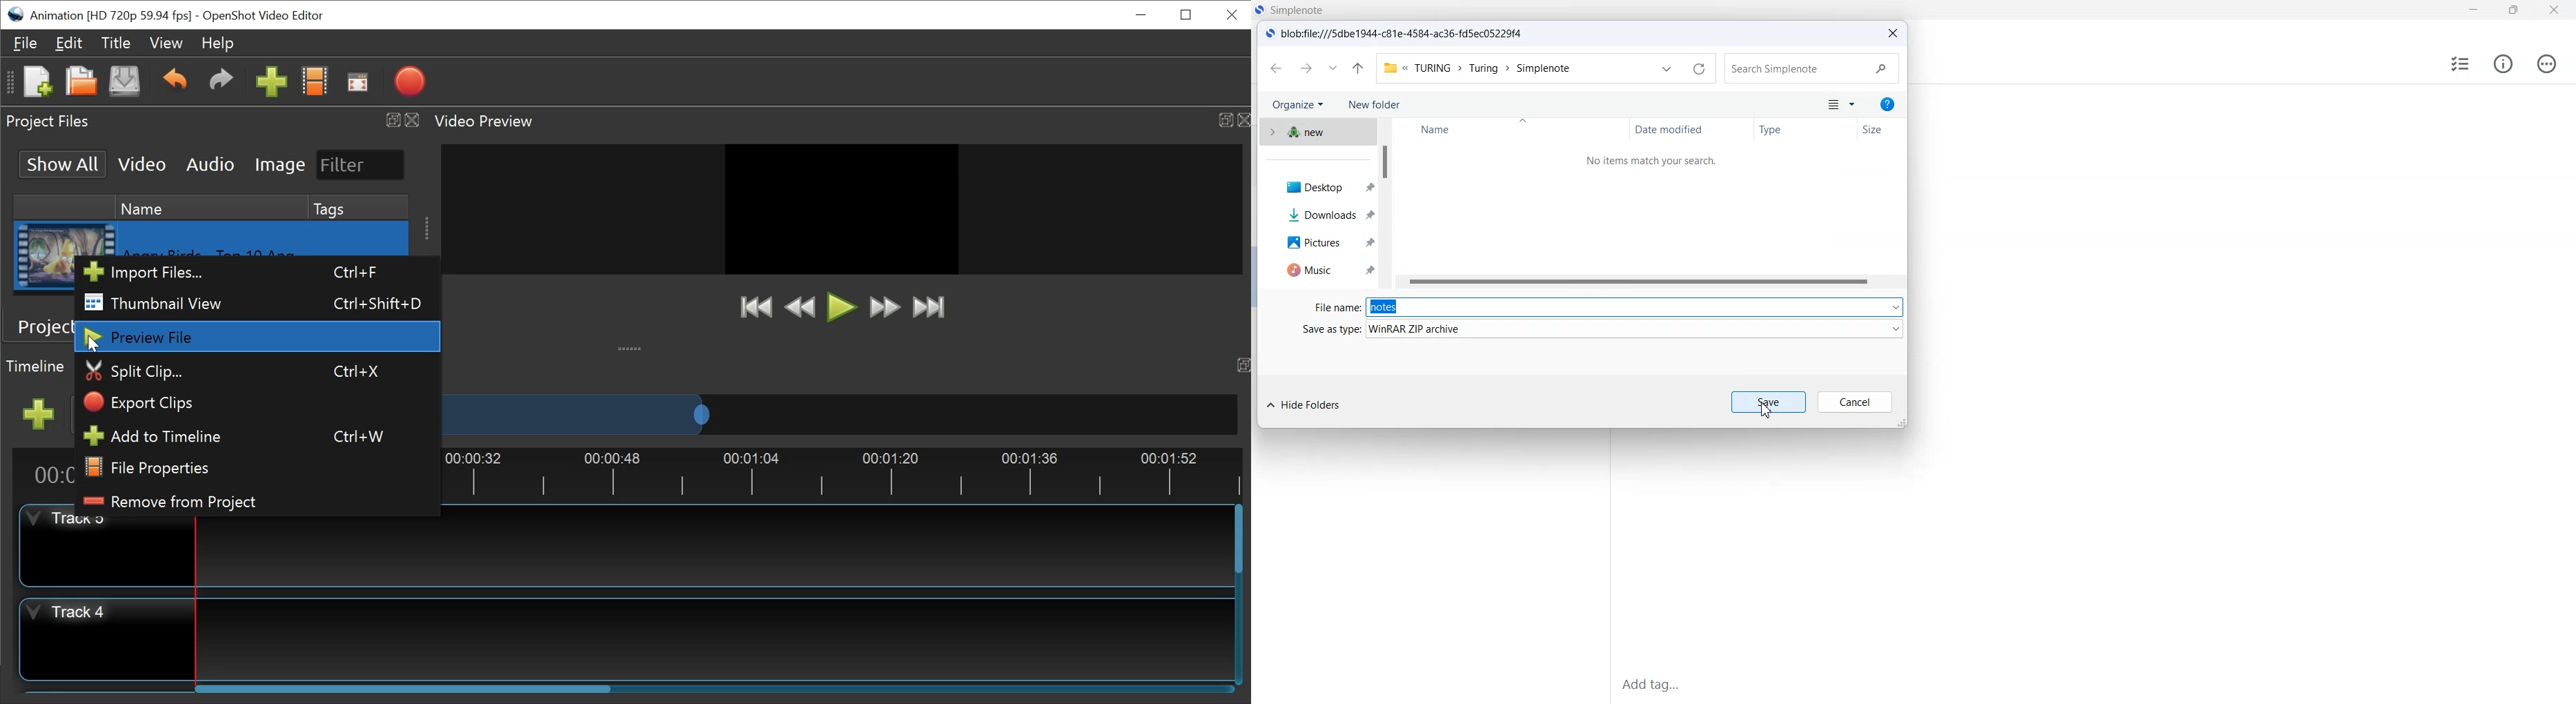 Image resolution: width=2576 pixels, height=728 pixels. Describe the element at coordinates (1805, 130) in the screenshot. I see `Type` at that location.